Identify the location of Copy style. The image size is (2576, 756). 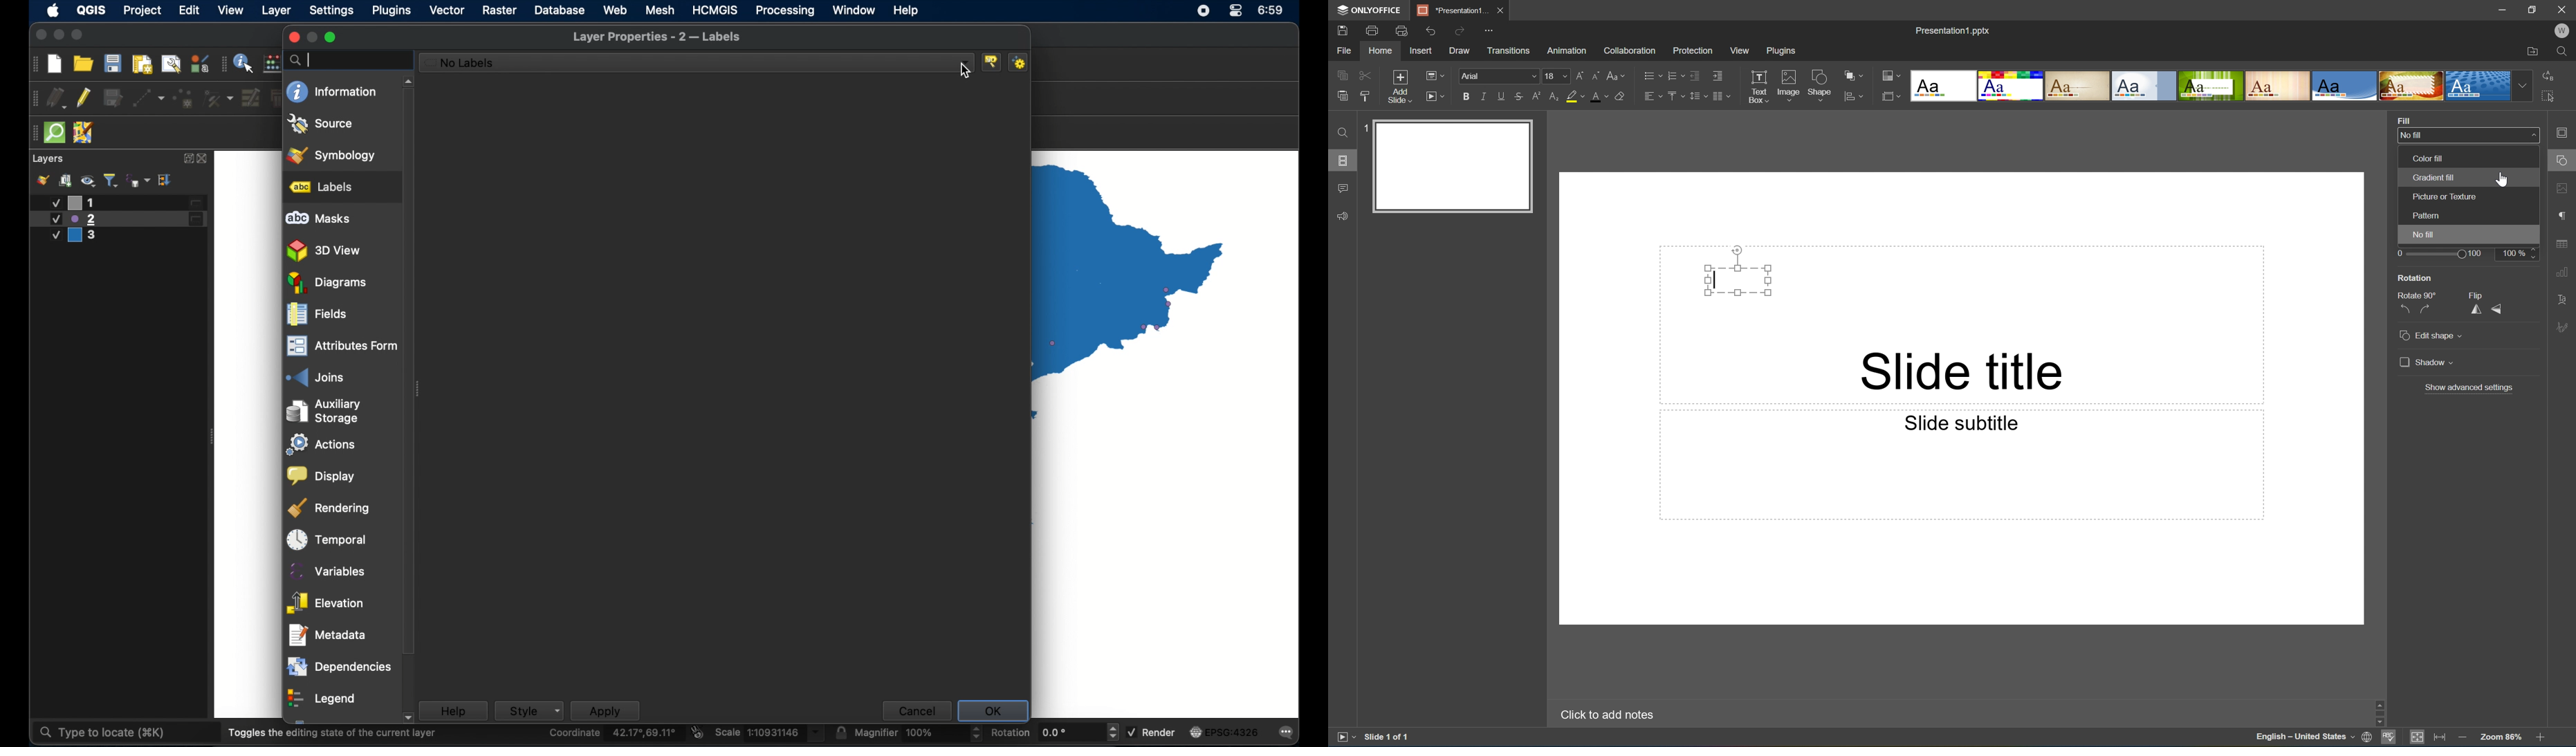
(1365, 96).